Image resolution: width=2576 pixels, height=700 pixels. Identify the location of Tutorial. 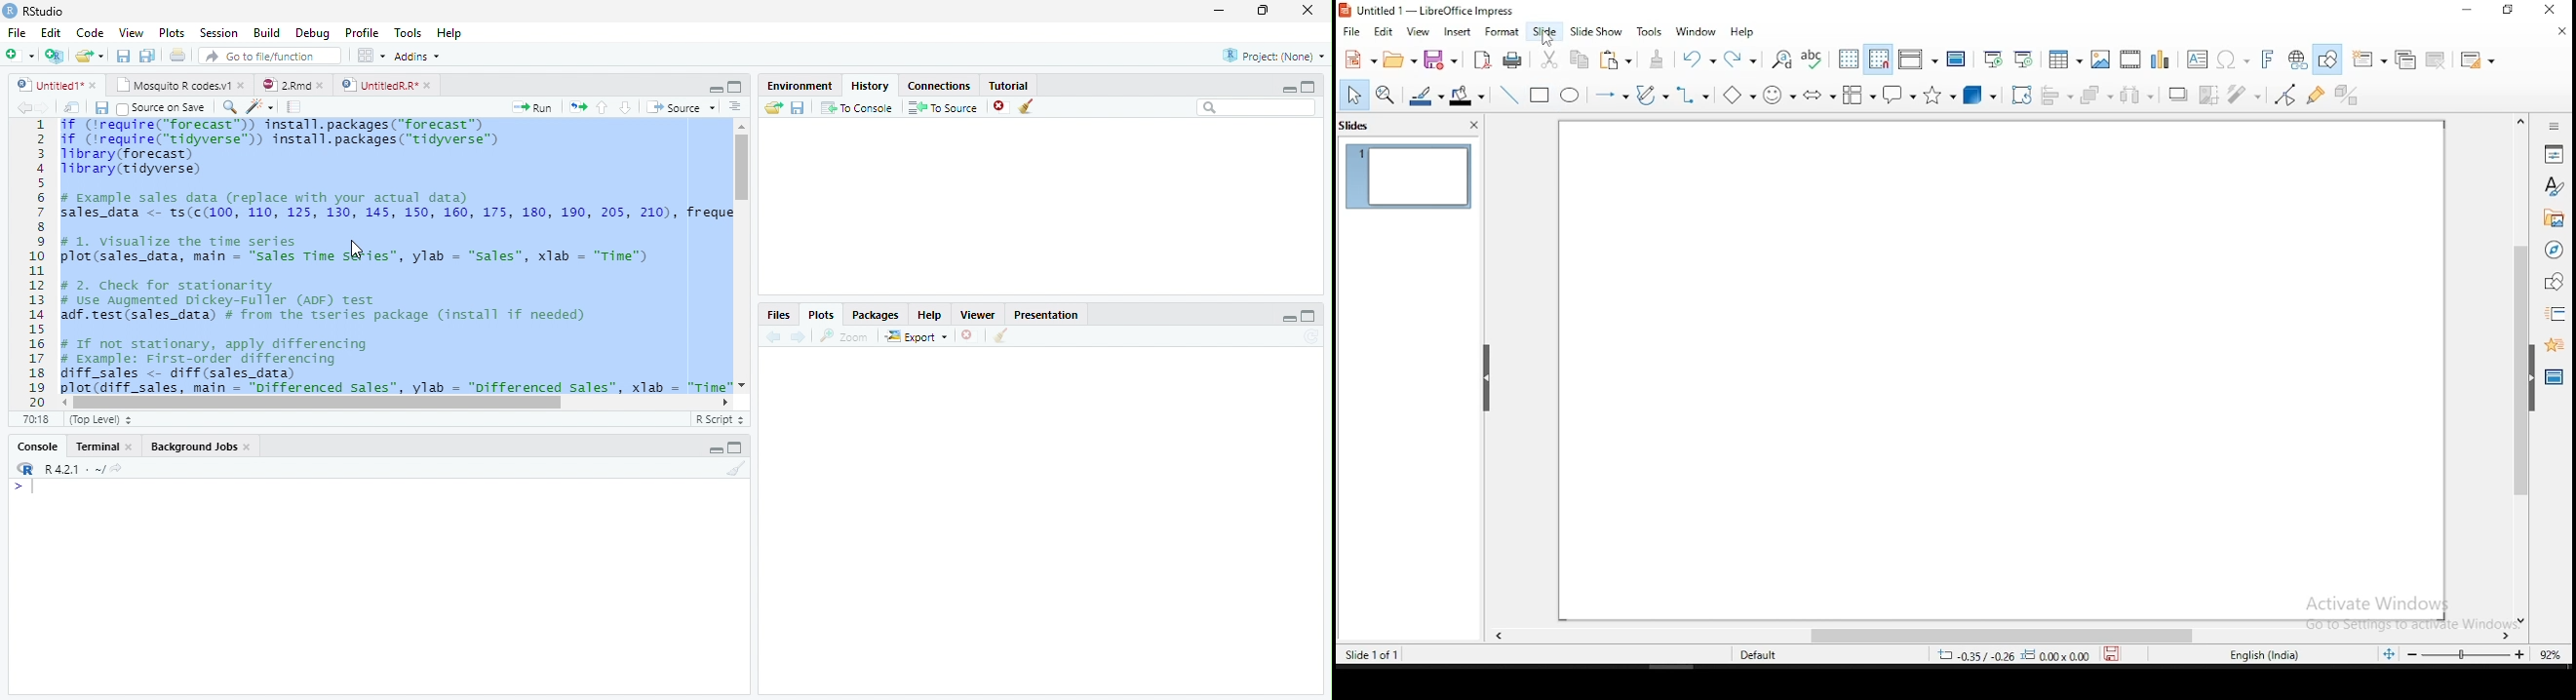
(1008, 86).